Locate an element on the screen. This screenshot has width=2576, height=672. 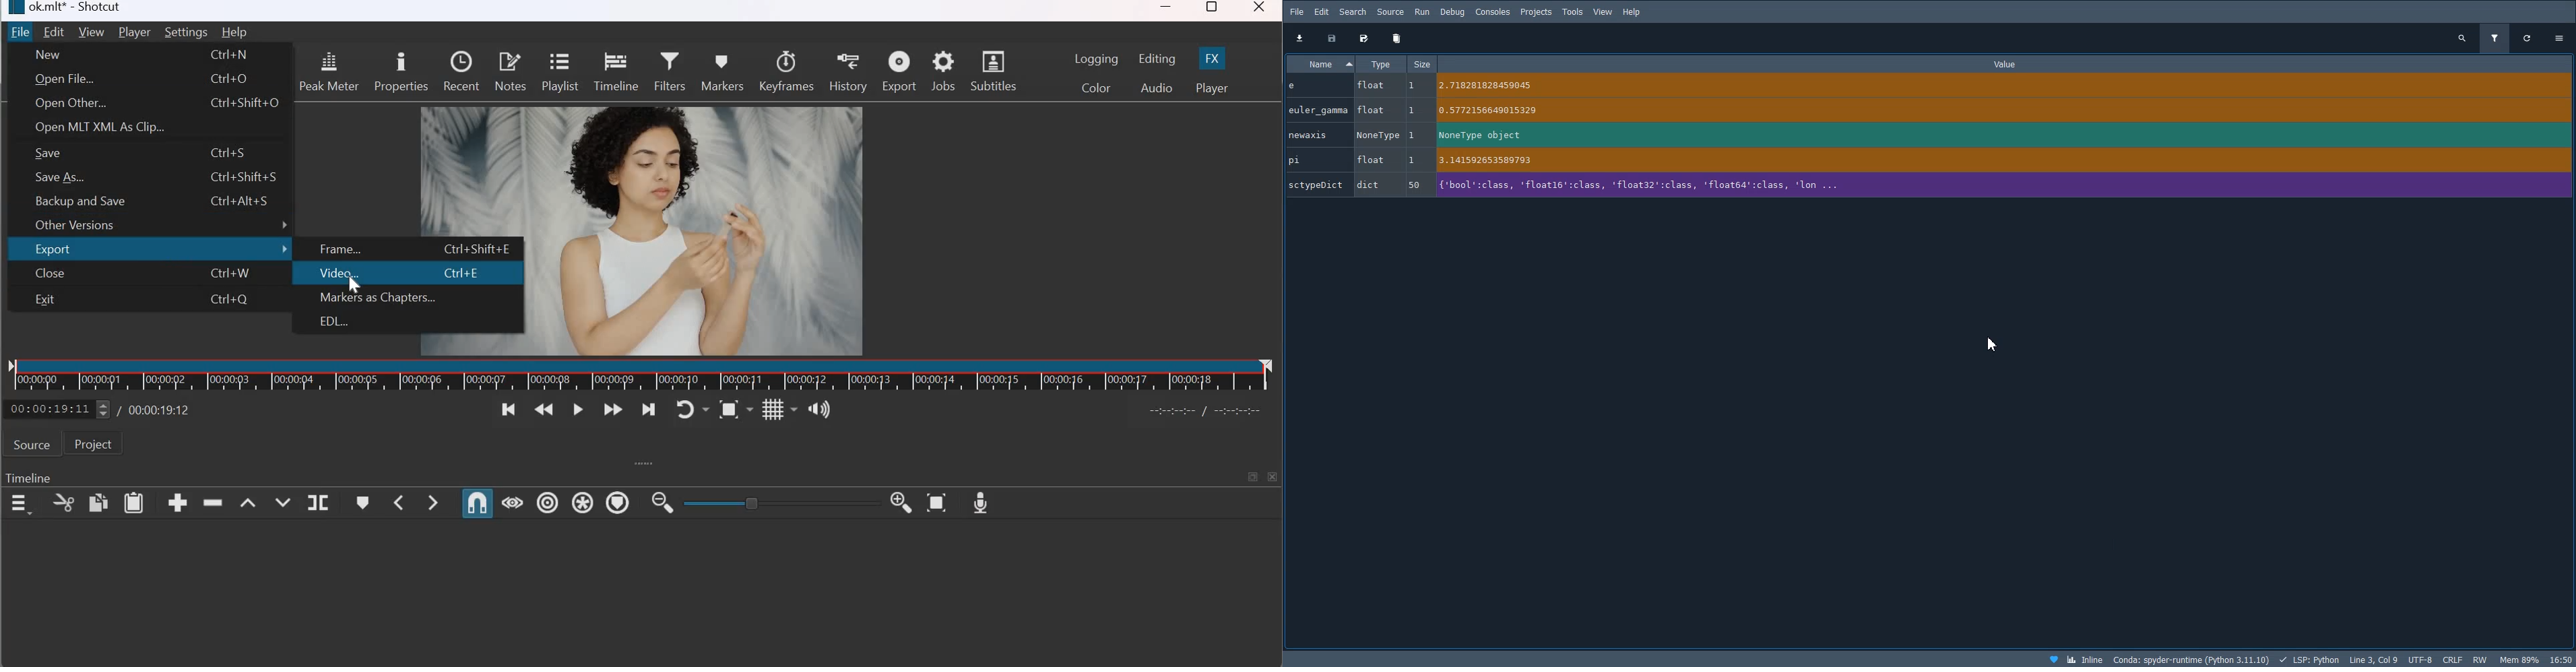
FX is located at coordinates (1212, 57).